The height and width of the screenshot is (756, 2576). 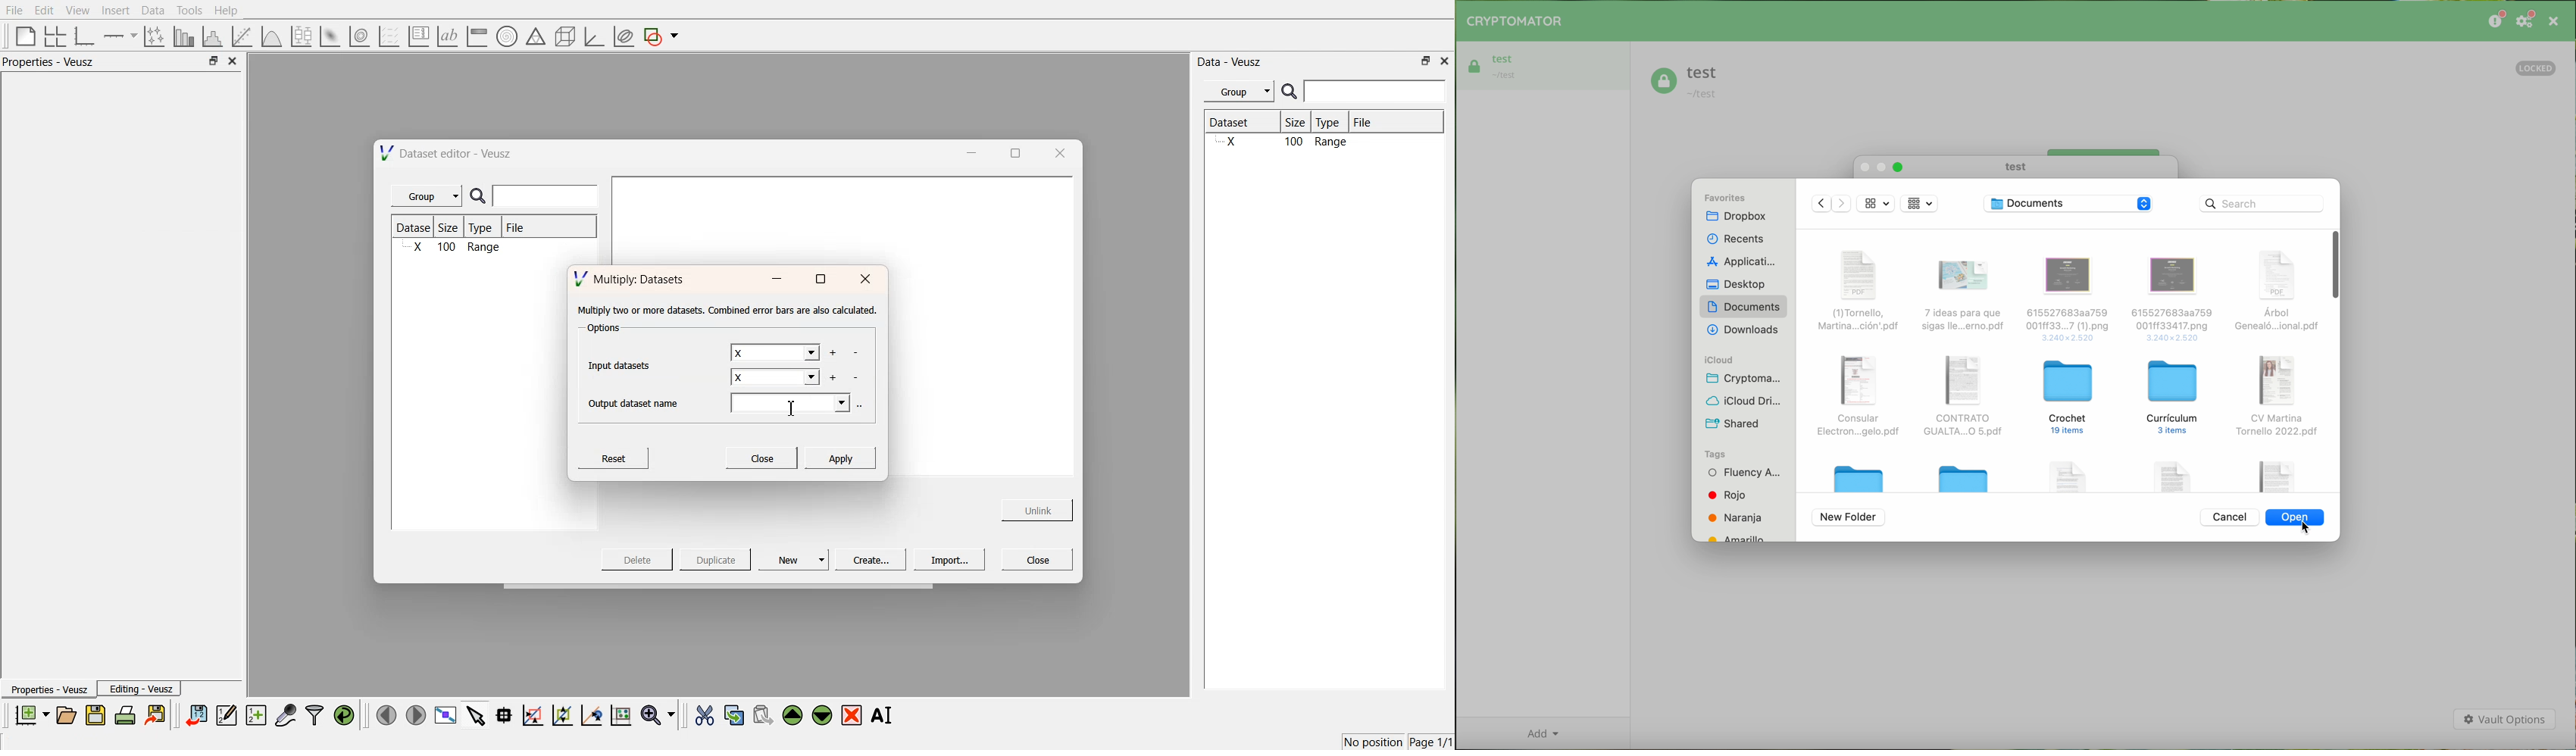 What do you see at coordinates (98, 715) in the screenshot?
I see `save` at bounding box center [98, 715].